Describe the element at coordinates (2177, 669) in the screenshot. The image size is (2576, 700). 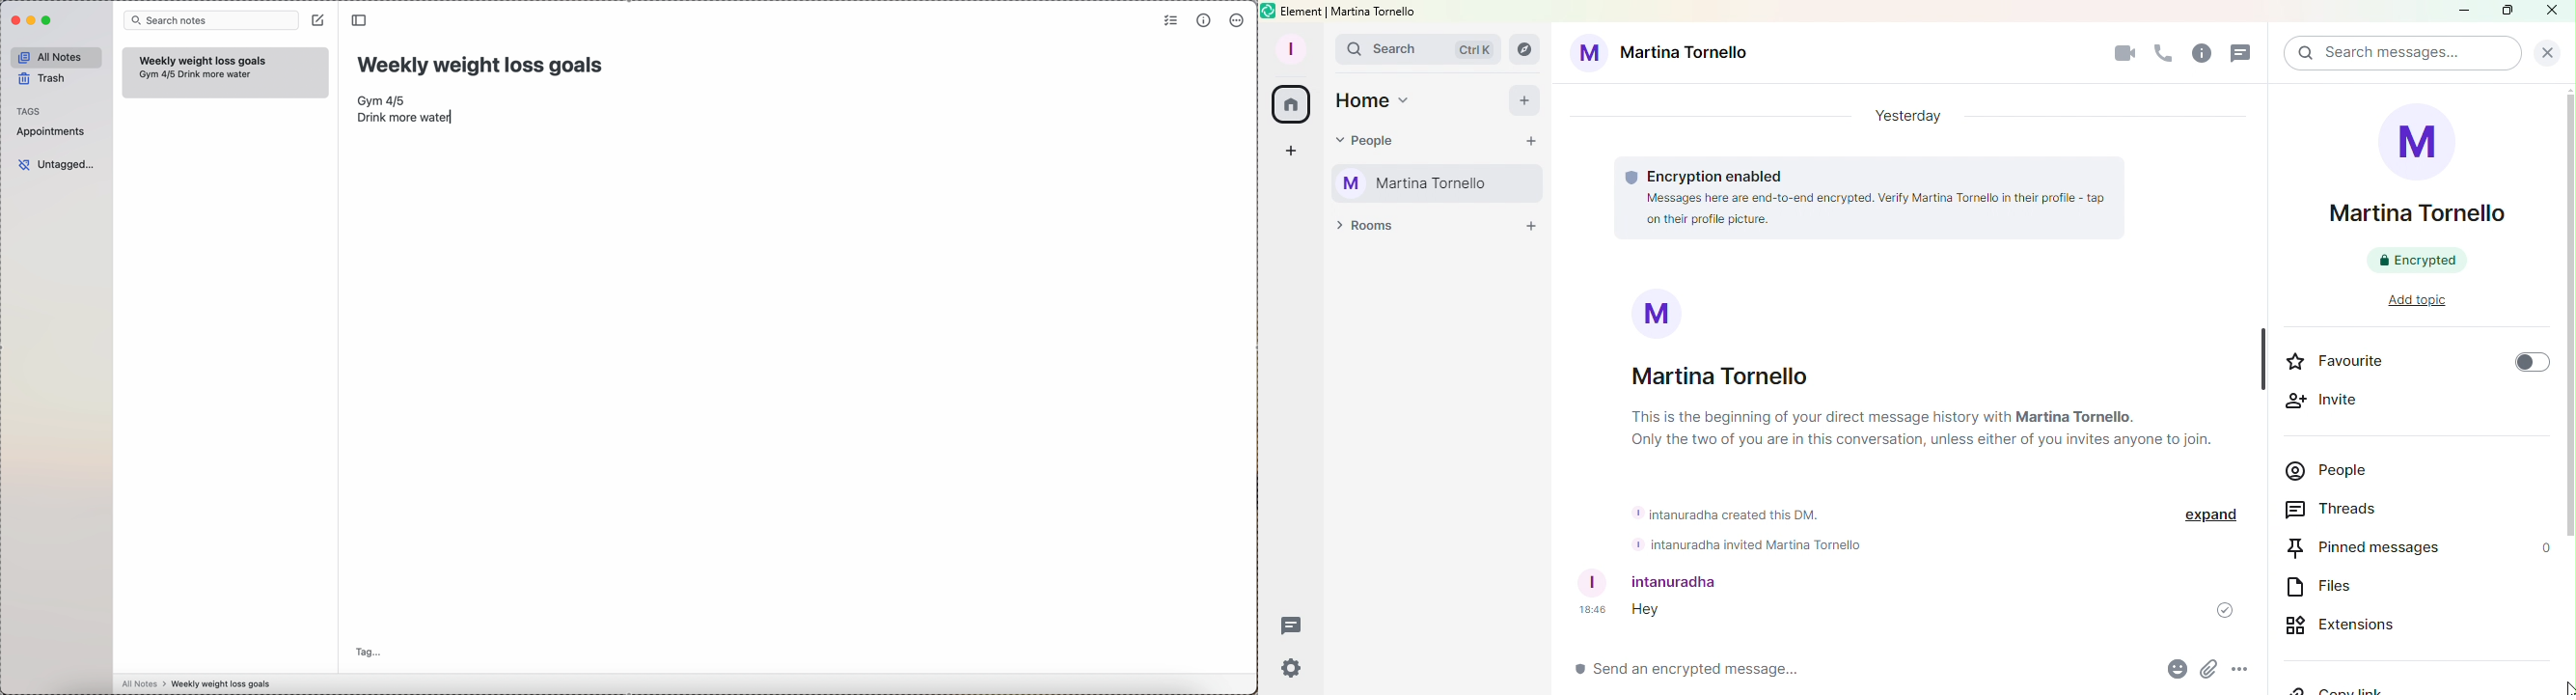
I see `Emoji` at that location.